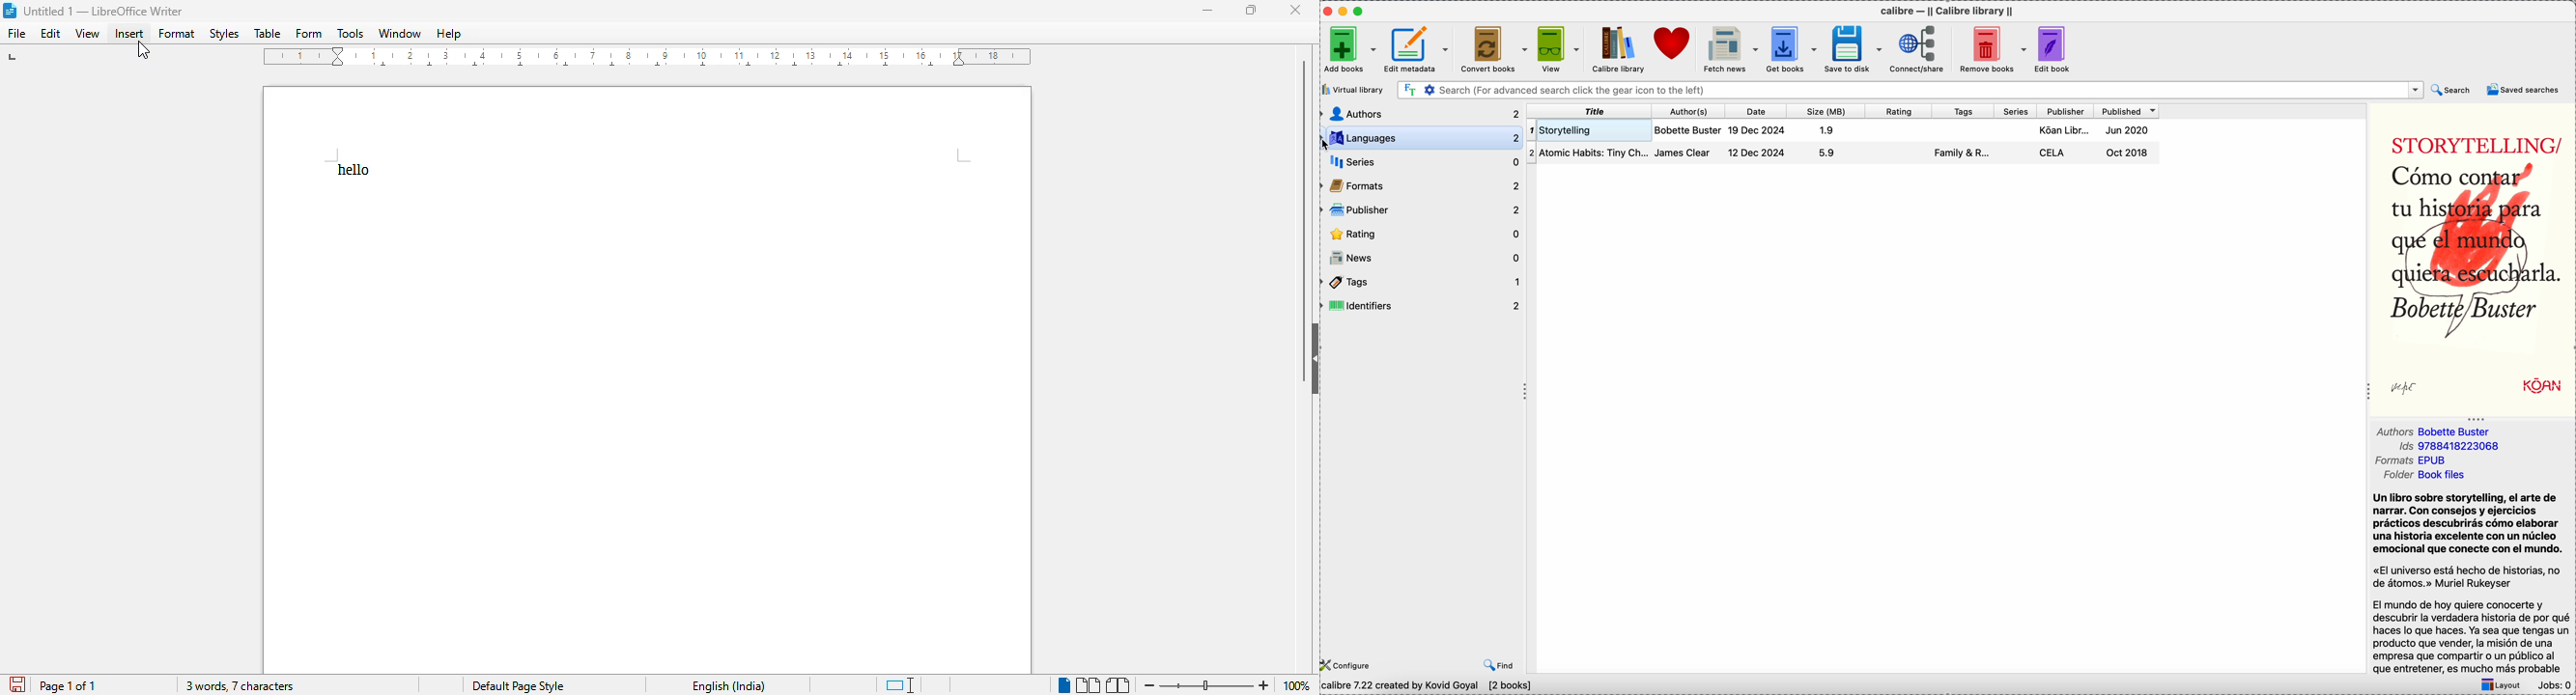 The image size is (2576, 700). I want to click on tools, so click(350, 33).